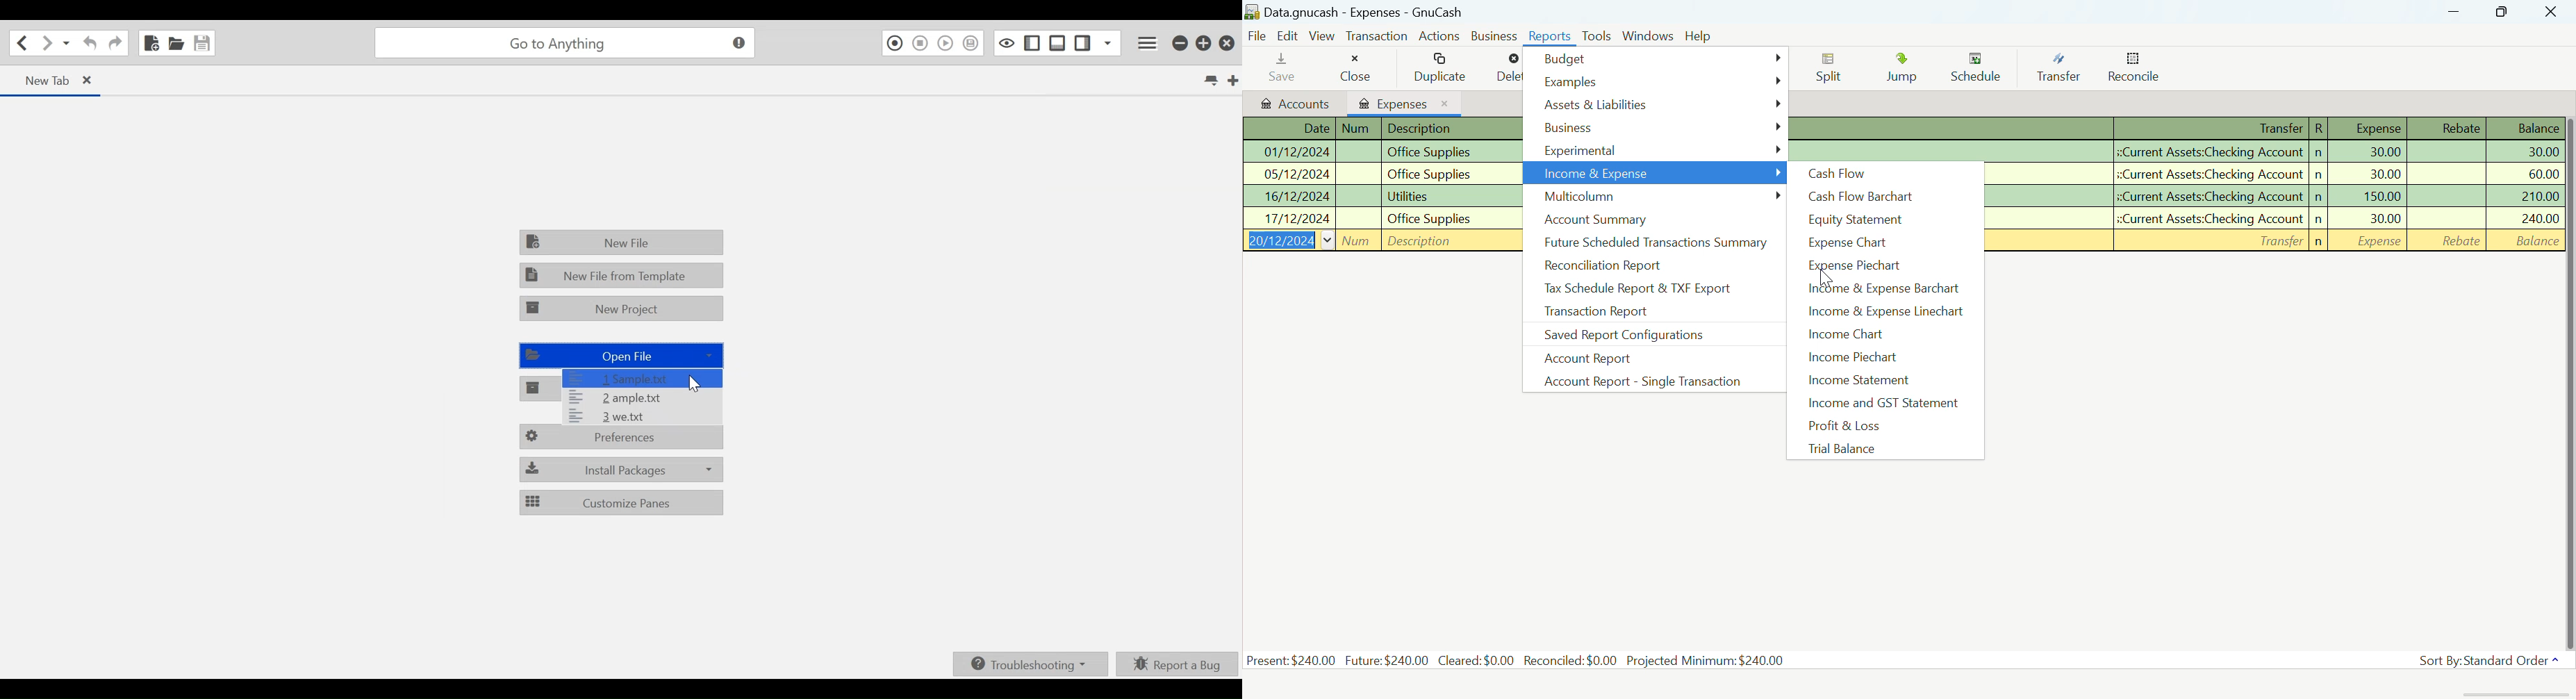  I want to click on Equity Statement, so click(1885, 221).